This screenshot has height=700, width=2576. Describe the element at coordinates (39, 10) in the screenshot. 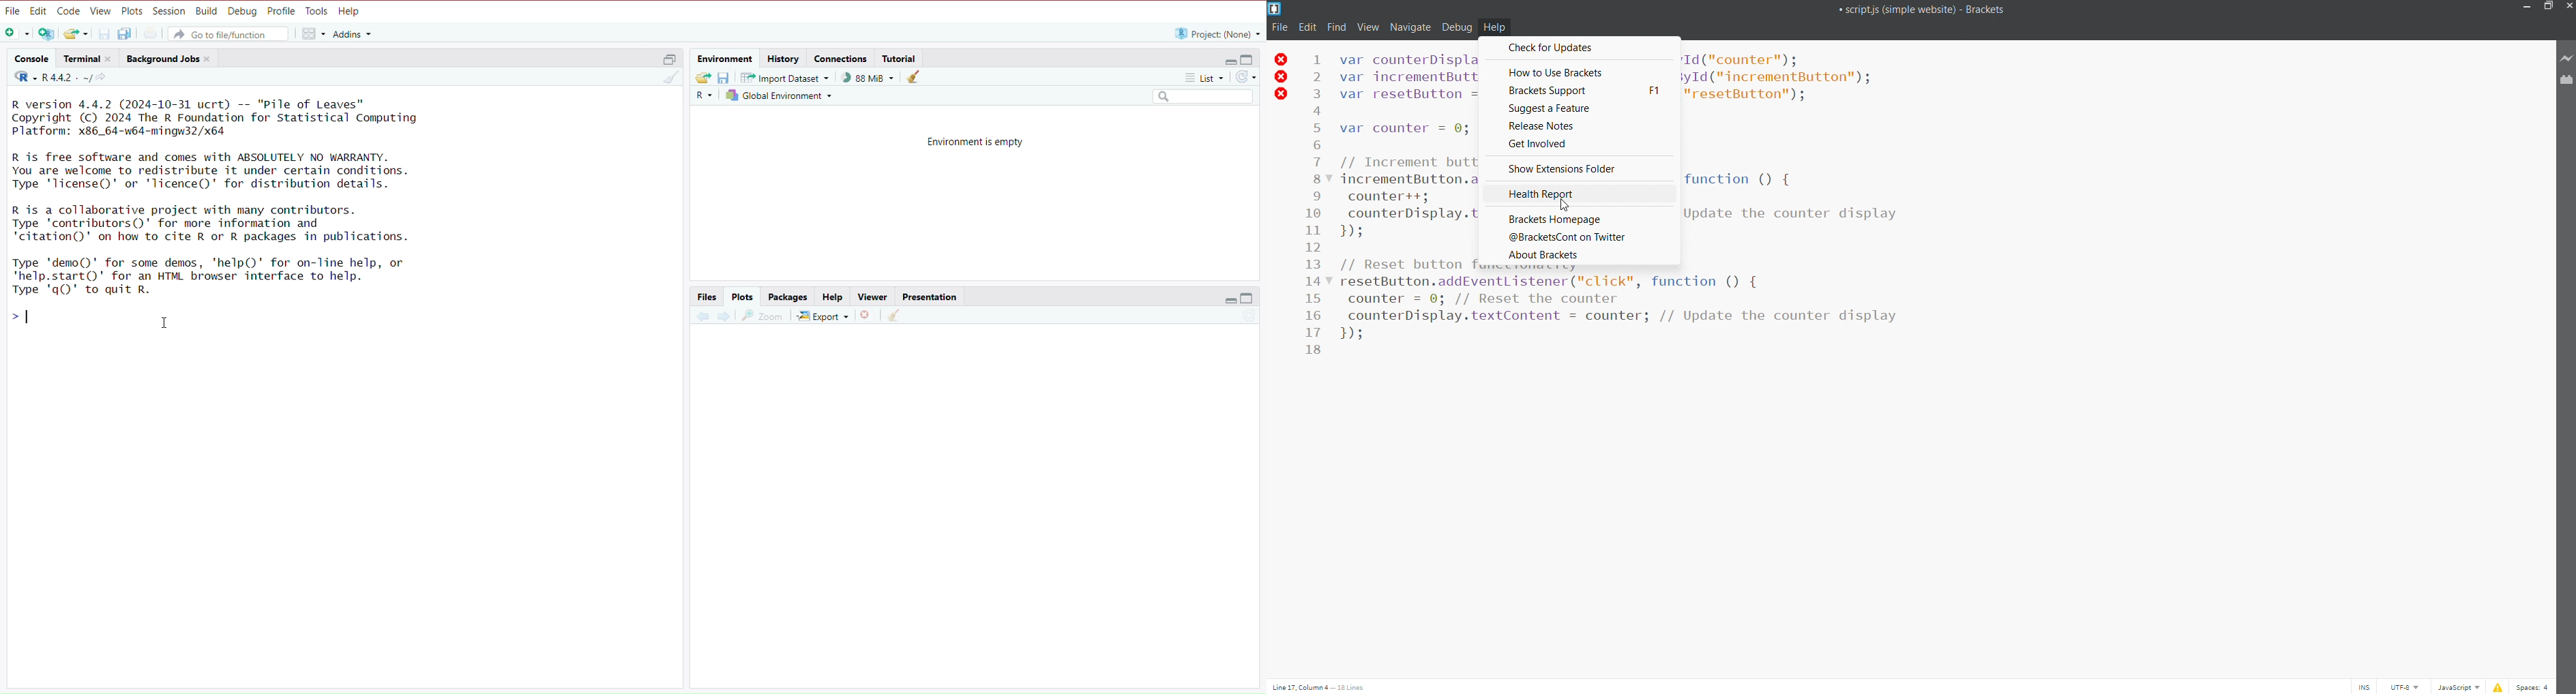

I see `Edit` at that location.